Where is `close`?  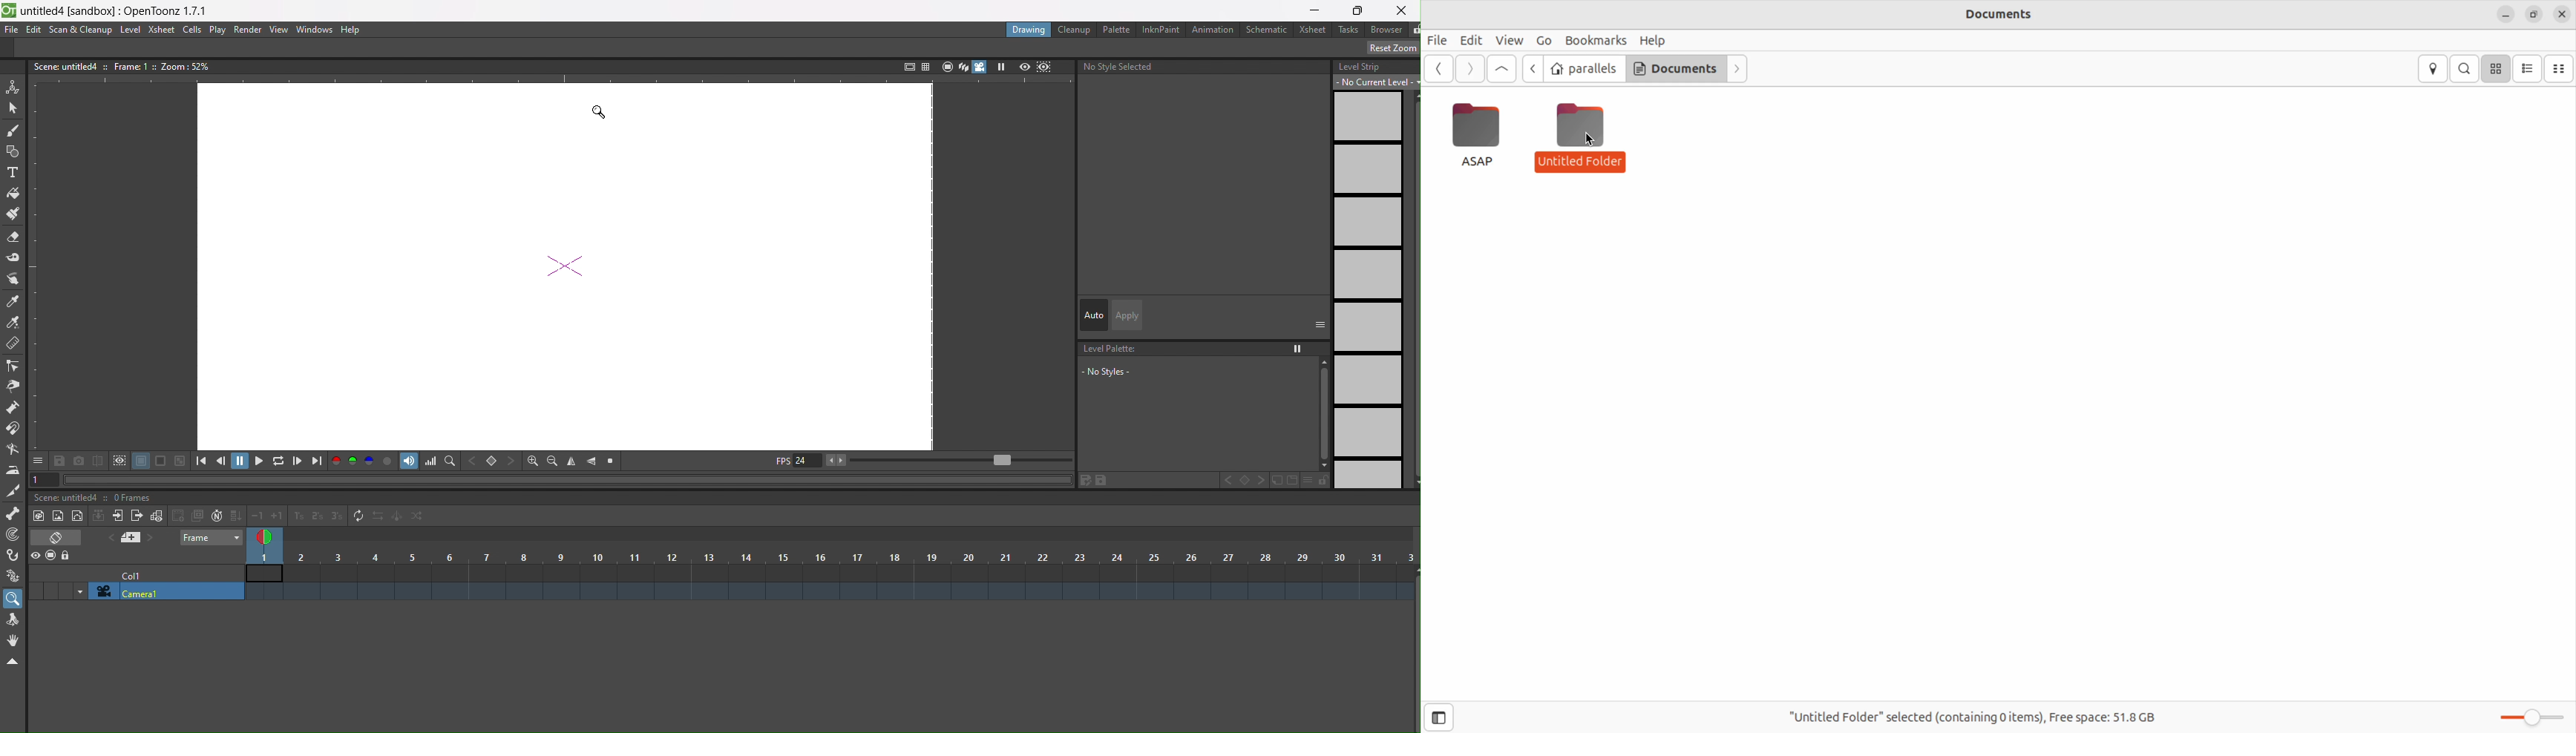 close is located at coordinates (1402, 9).